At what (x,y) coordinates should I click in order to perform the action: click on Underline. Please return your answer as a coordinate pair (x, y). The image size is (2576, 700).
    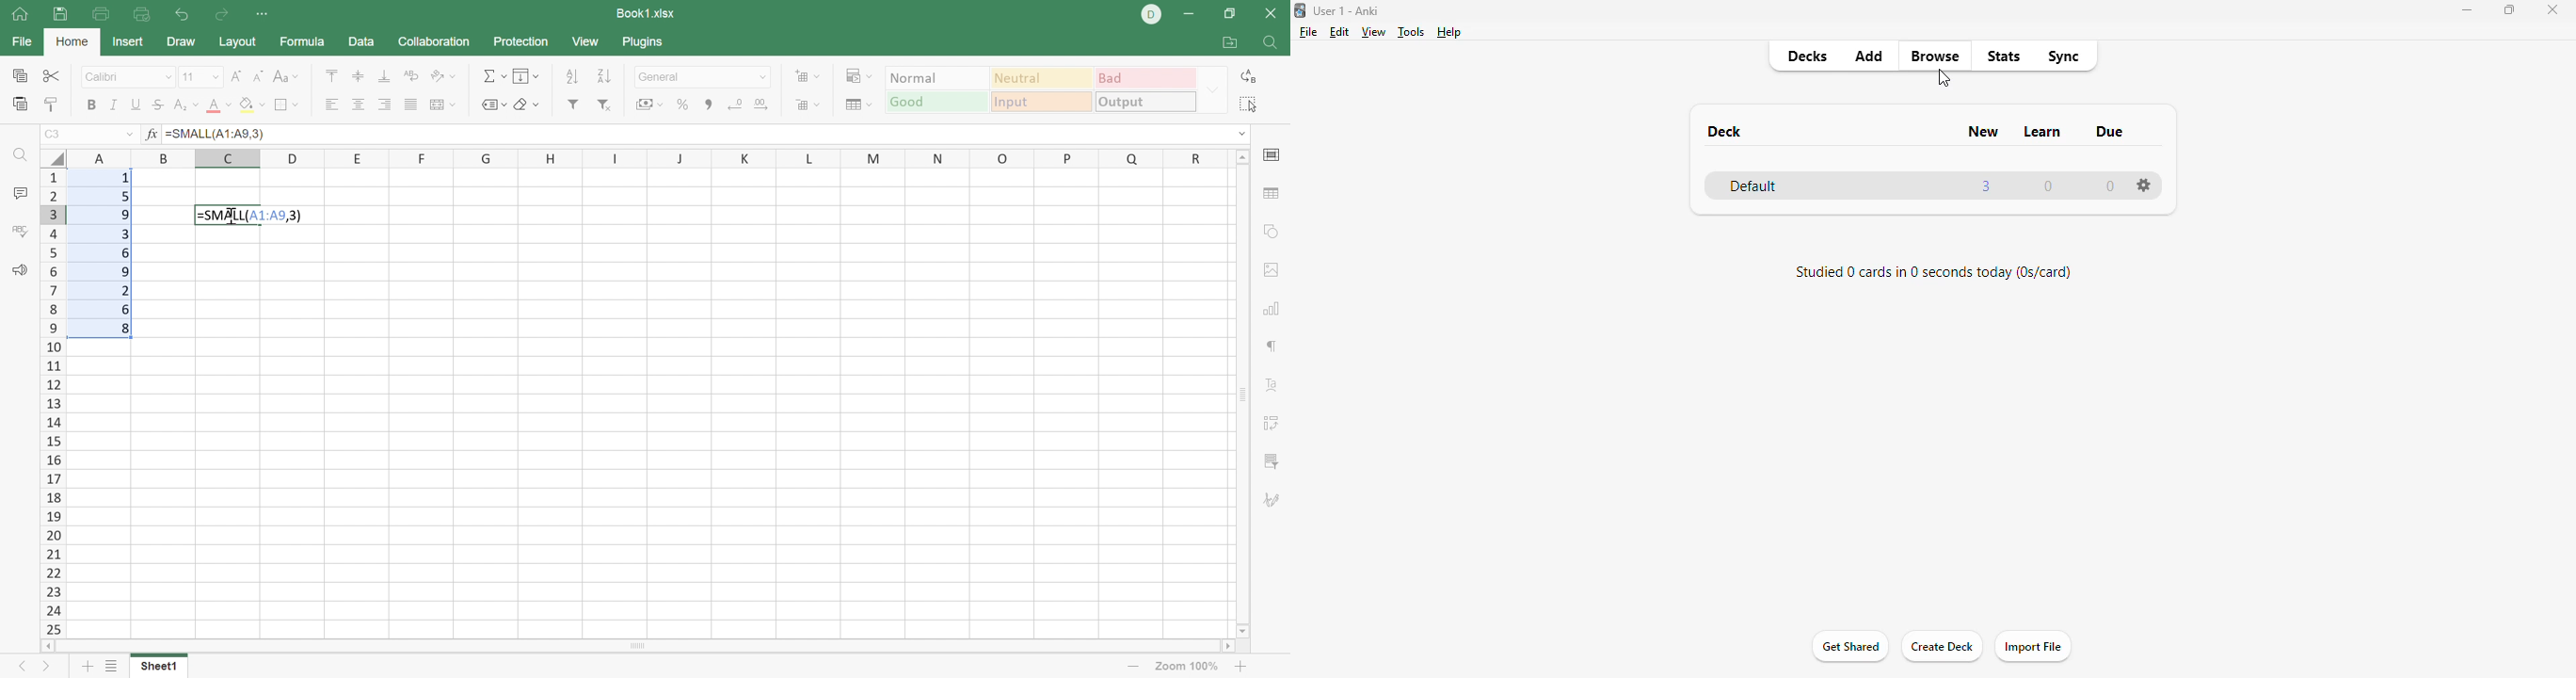
    Looking at the image, I should click on (138, 104).